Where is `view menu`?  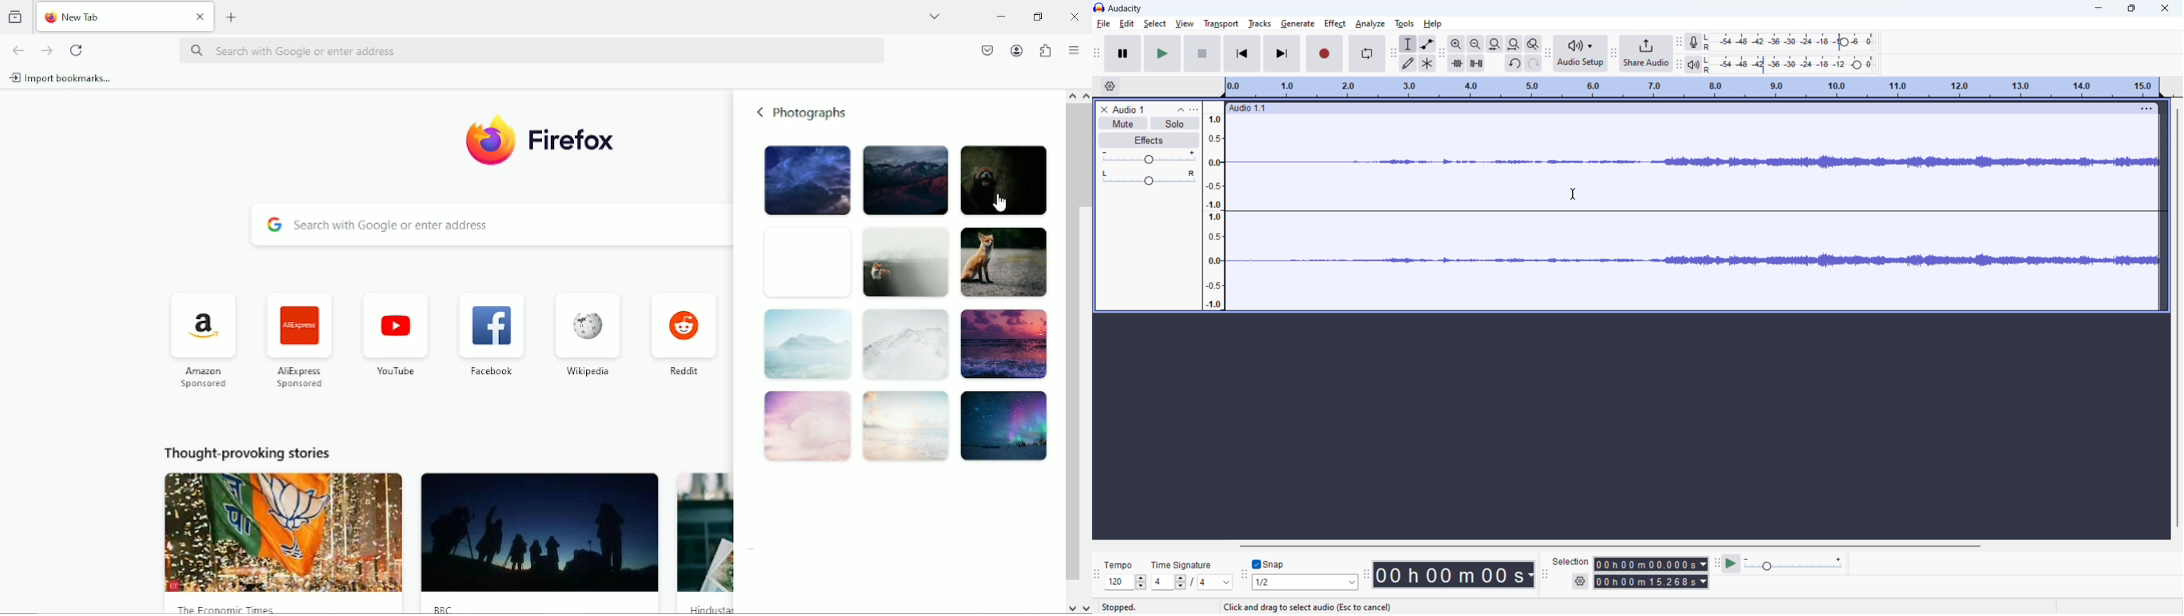
view menu is located at coordinates (1194, 109).